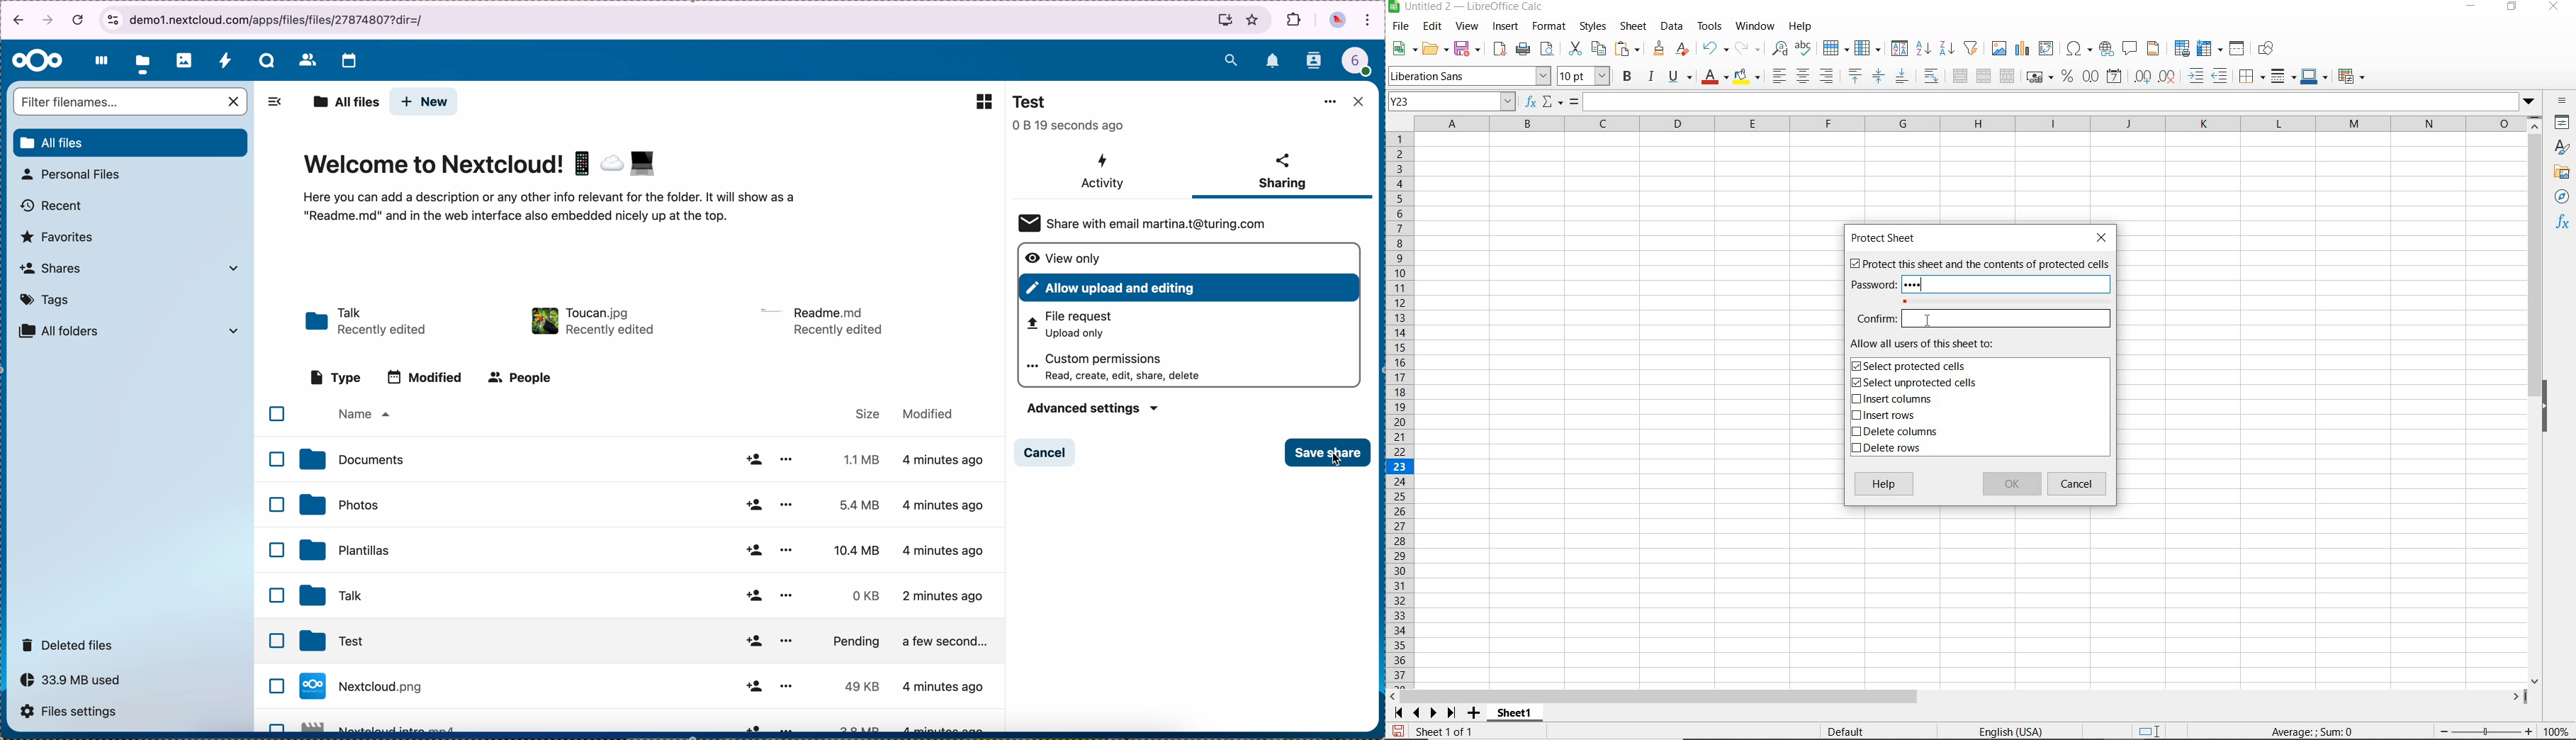 This screenshot has height=756, width=2576. Describe the element at coordinates (272, 106) in the screenshot. I see `hide sidebar` at that location.